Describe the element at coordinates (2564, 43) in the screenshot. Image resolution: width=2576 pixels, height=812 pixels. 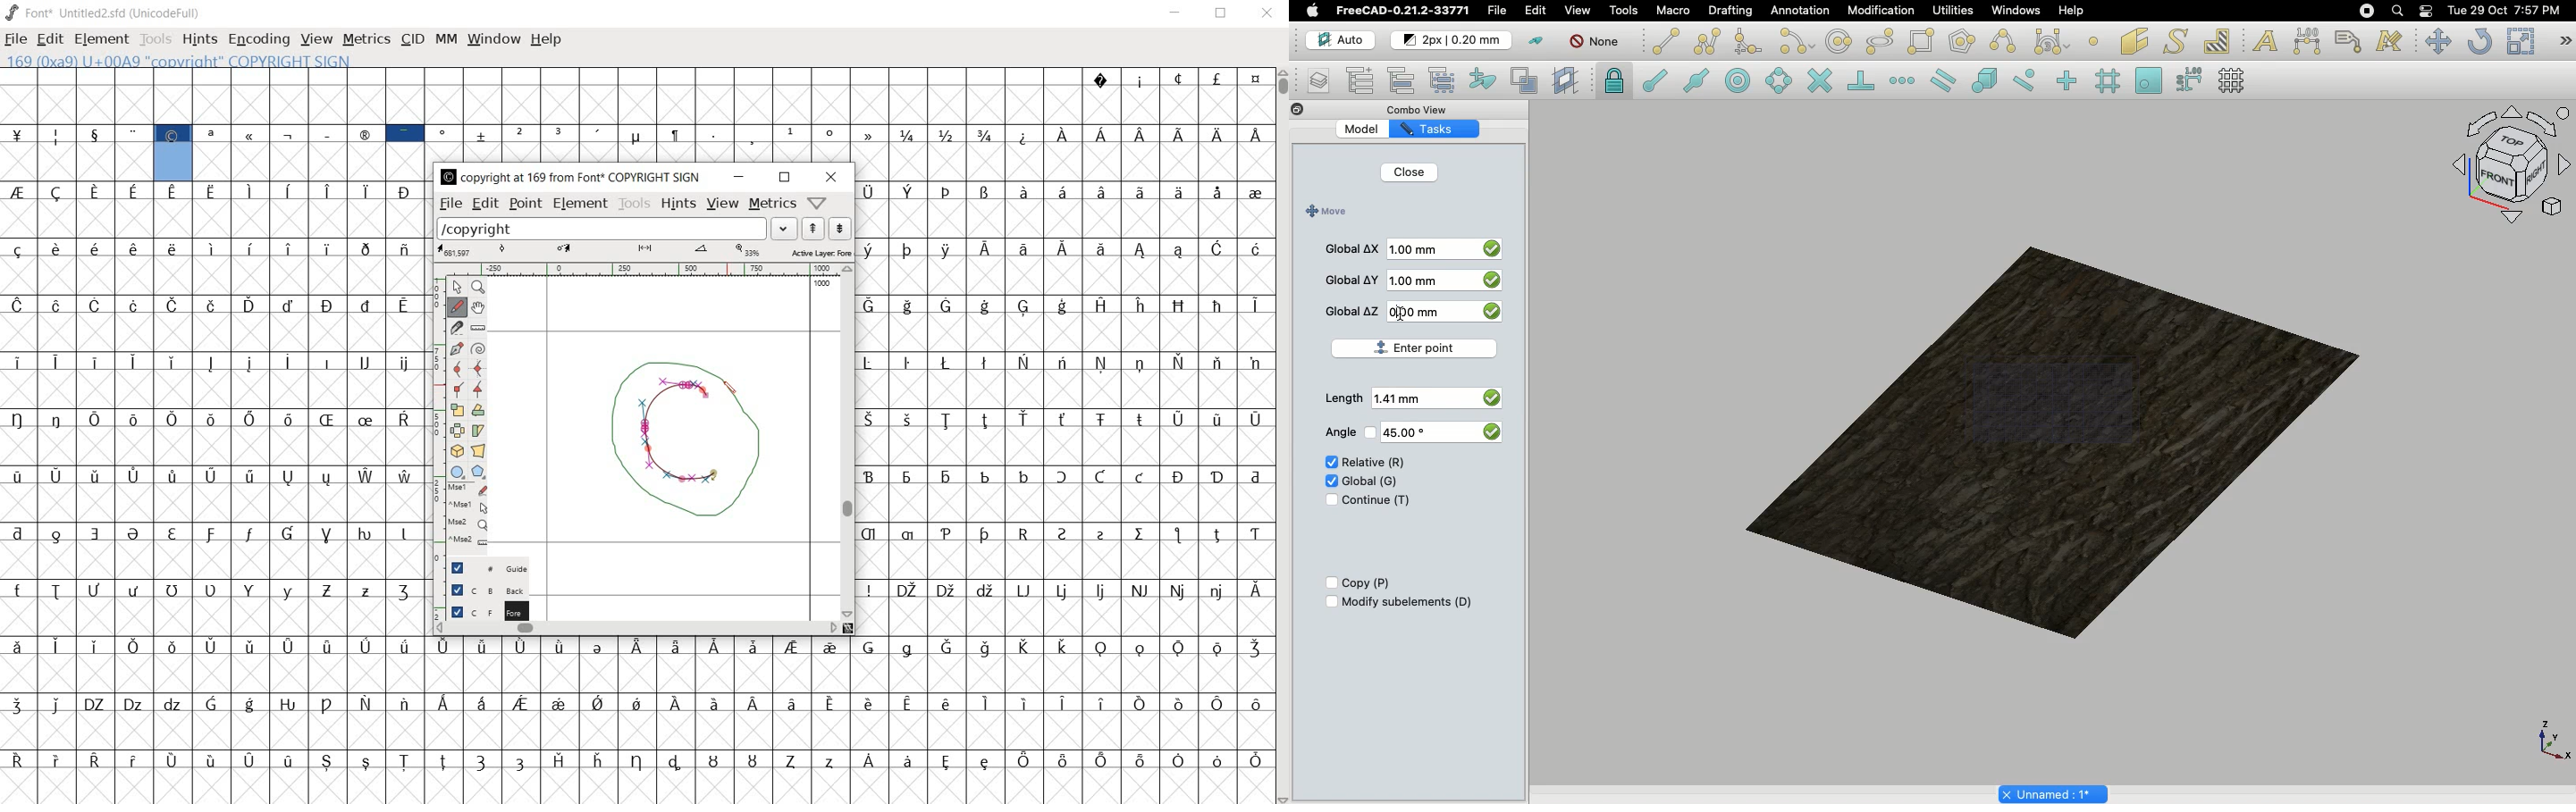
I see `Draft modification tools` at that location.